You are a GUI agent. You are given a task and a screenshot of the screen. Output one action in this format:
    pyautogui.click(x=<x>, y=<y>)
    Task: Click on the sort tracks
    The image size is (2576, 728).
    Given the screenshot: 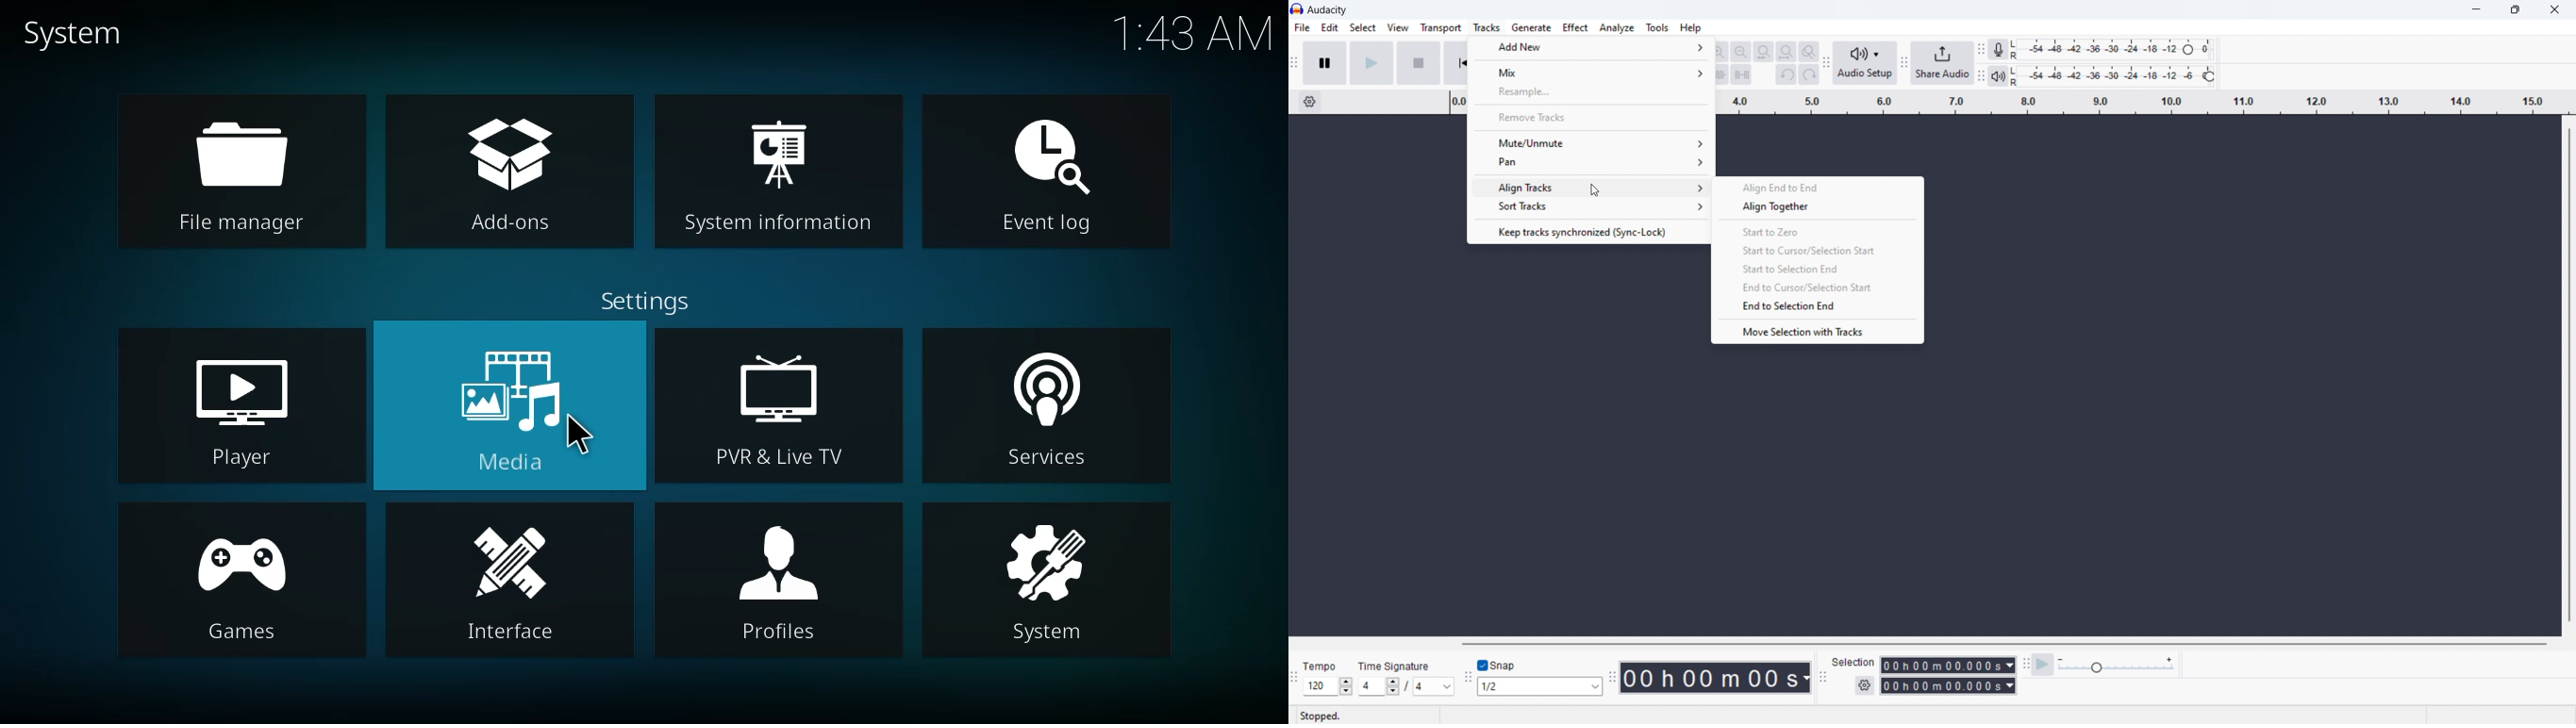 What is the action you would take?
    pyautogui.click(x=1590, y=208)
    